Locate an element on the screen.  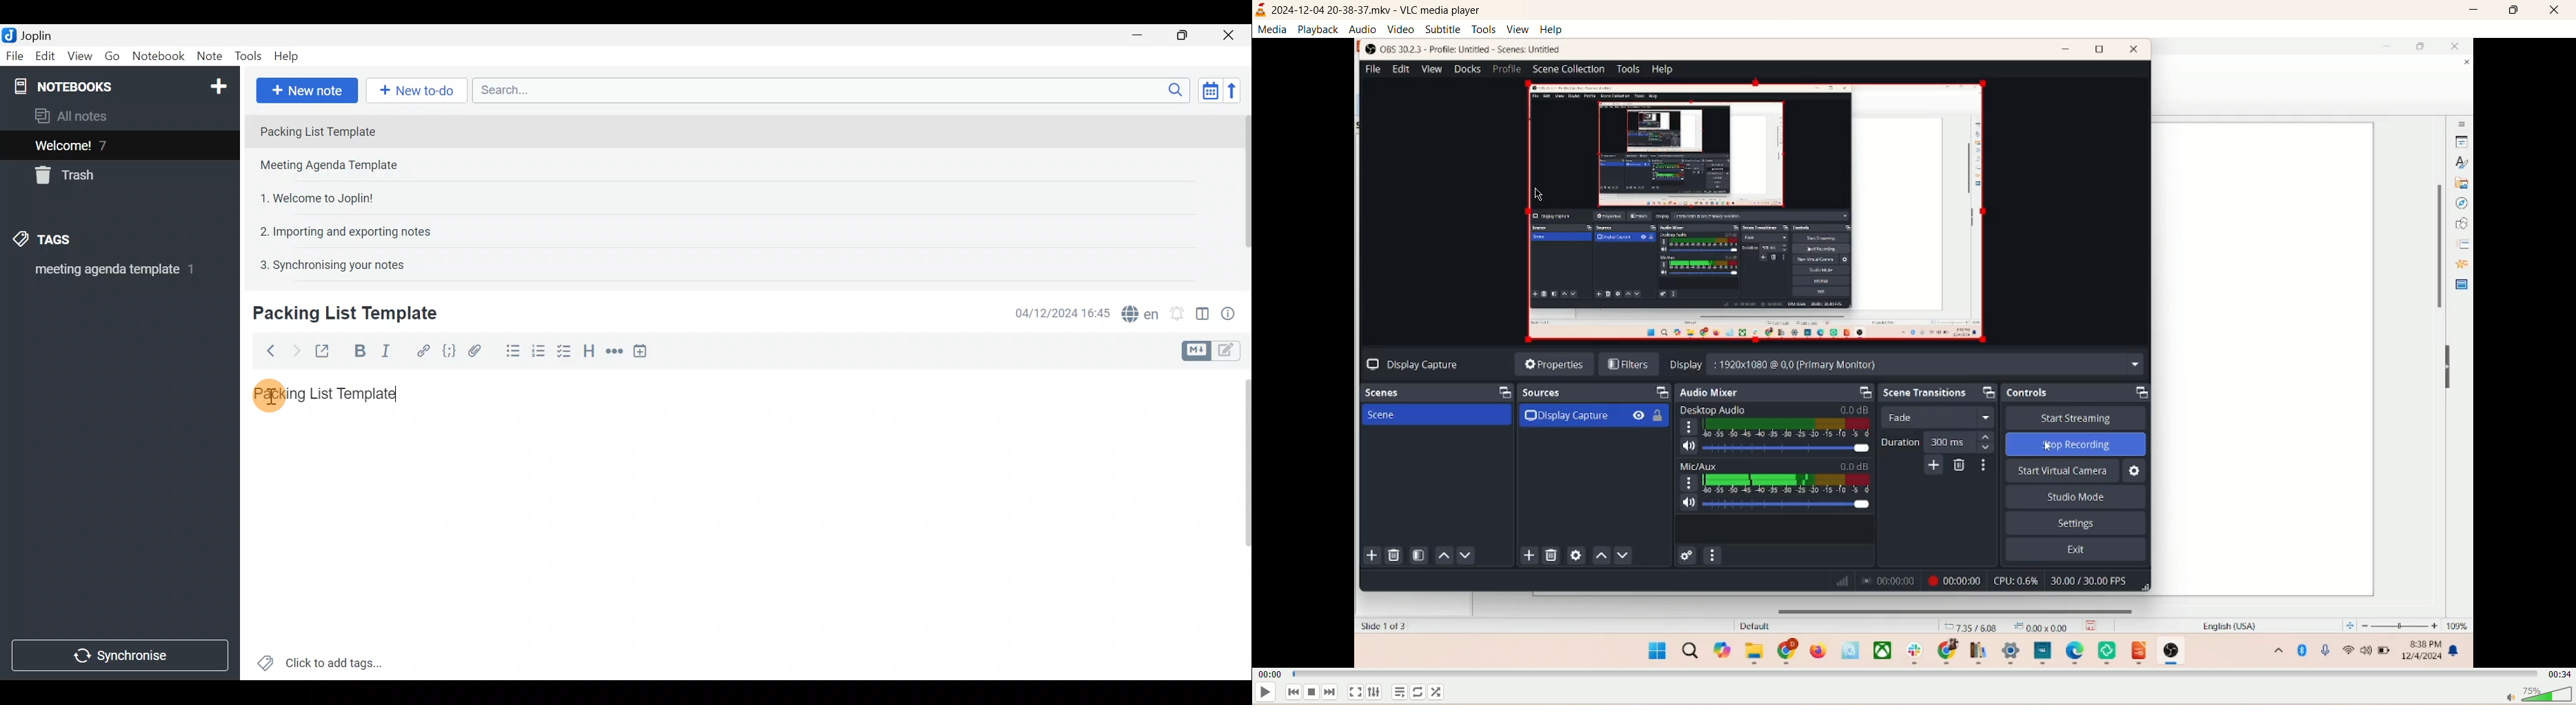
meeting agenda template is located at coordinates (112, 274).